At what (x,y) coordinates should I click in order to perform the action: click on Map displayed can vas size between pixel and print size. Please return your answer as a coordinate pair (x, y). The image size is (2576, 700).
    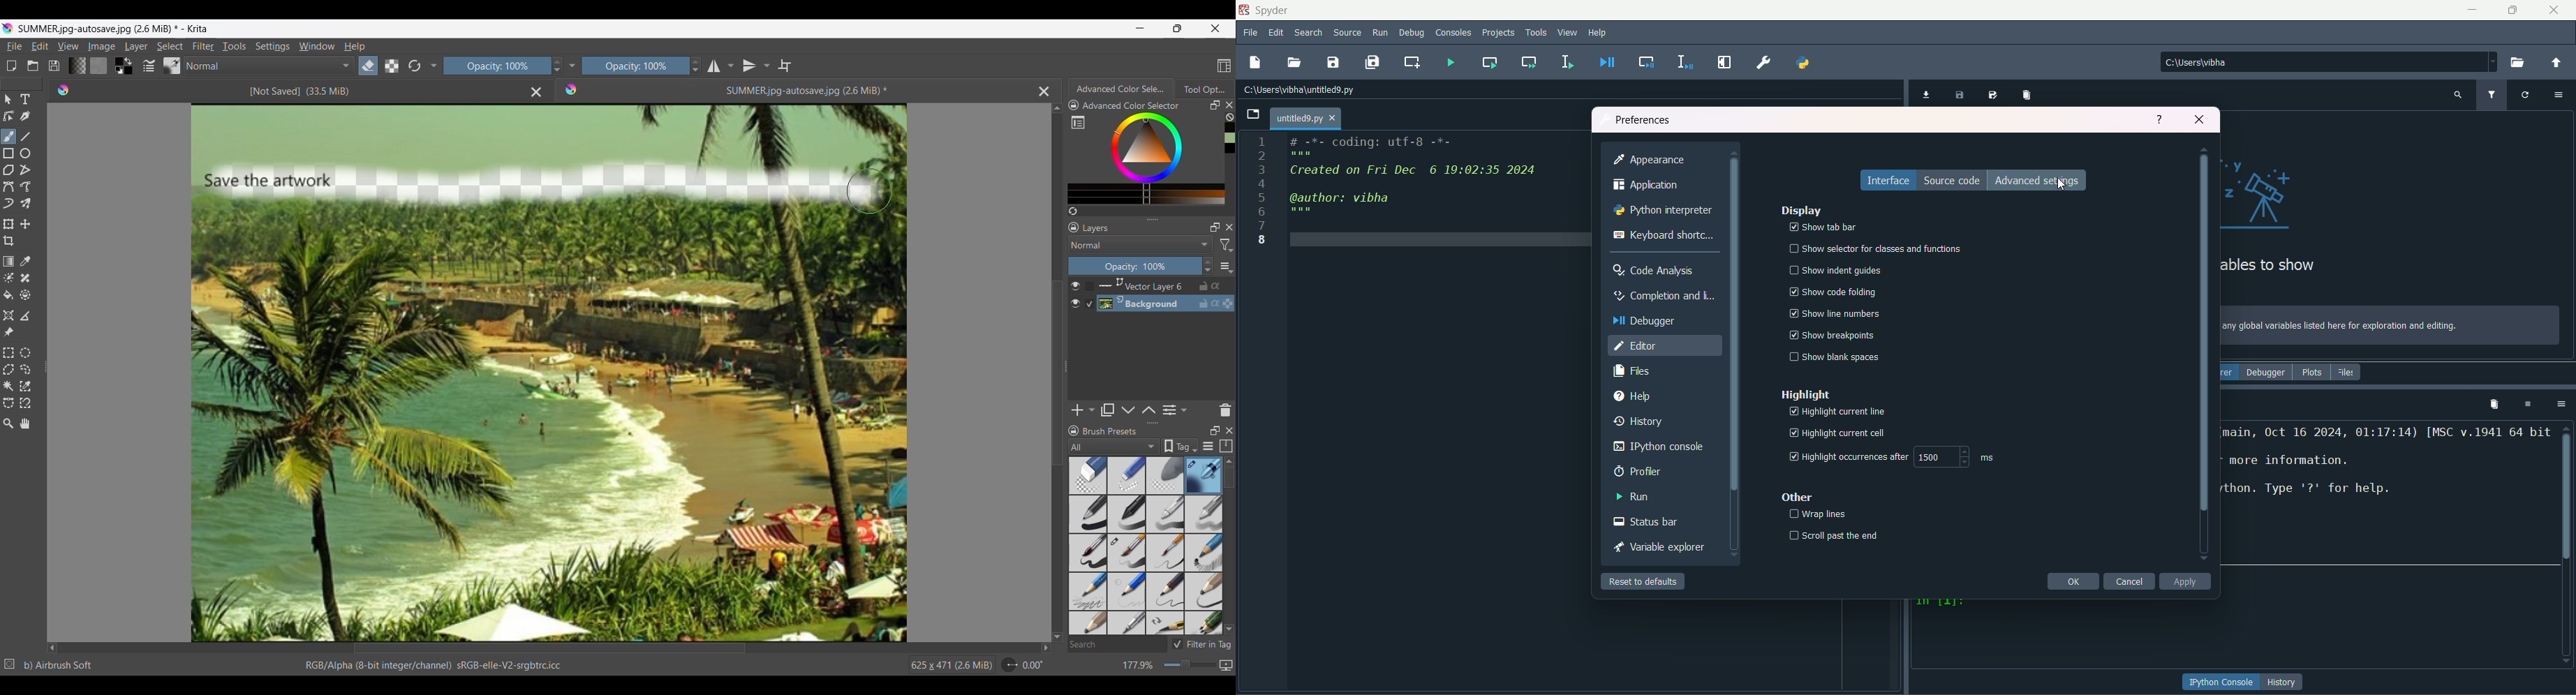
    Looking at the image, I should click on (1227, 665).